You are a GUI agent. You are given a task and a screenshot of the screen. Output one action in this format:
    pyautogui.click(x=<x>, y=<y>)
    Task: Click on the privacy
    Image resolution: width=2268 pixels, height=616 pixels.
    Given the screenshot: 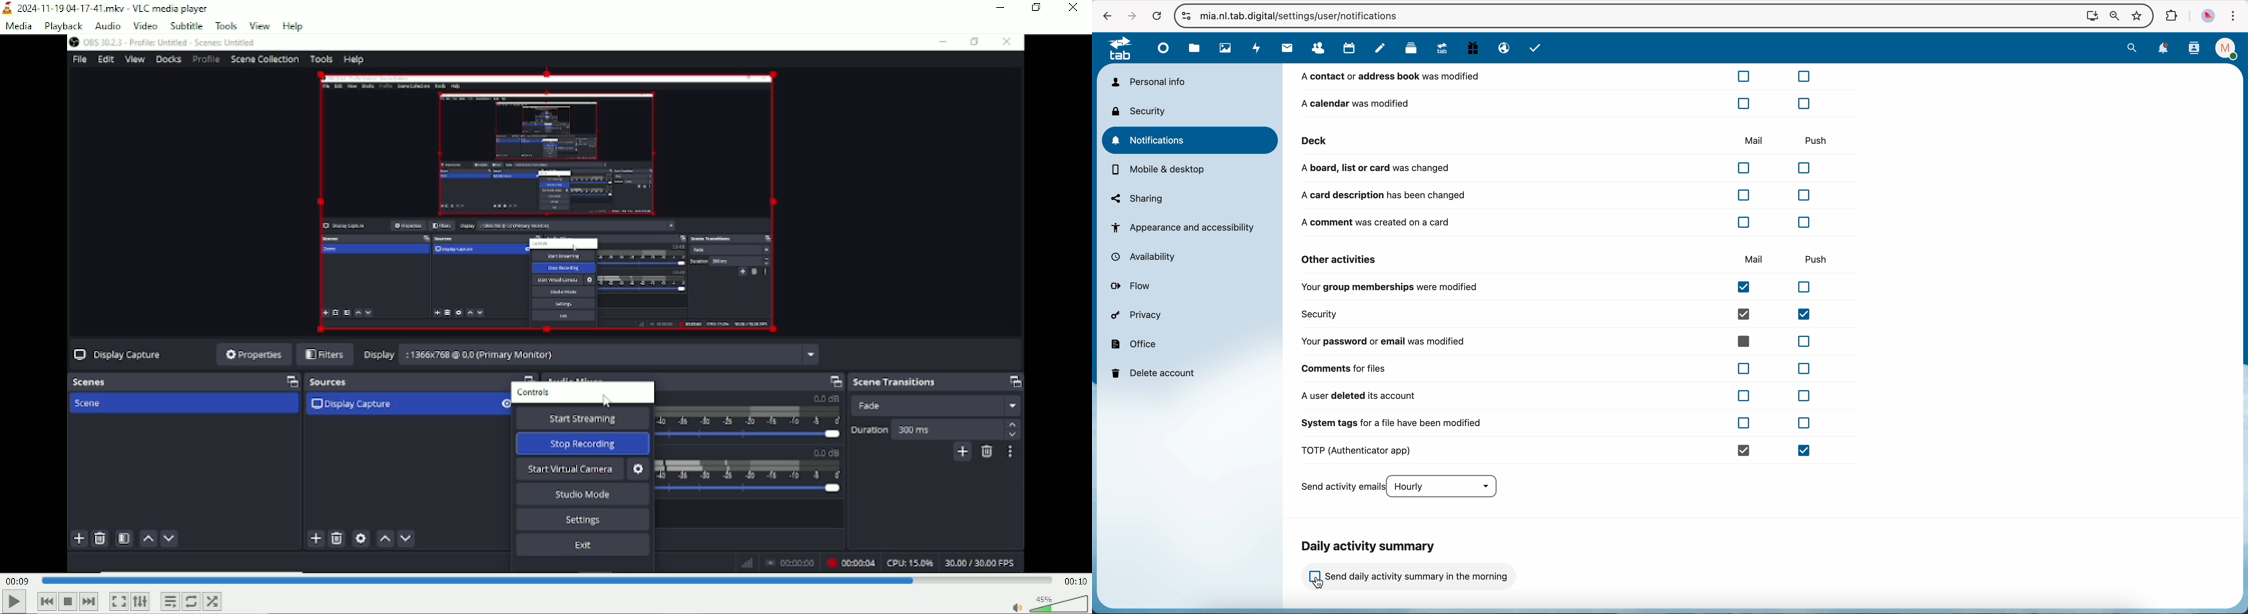 What is the action you would take?
    pyautogui.click(x=1139, y=316)
    